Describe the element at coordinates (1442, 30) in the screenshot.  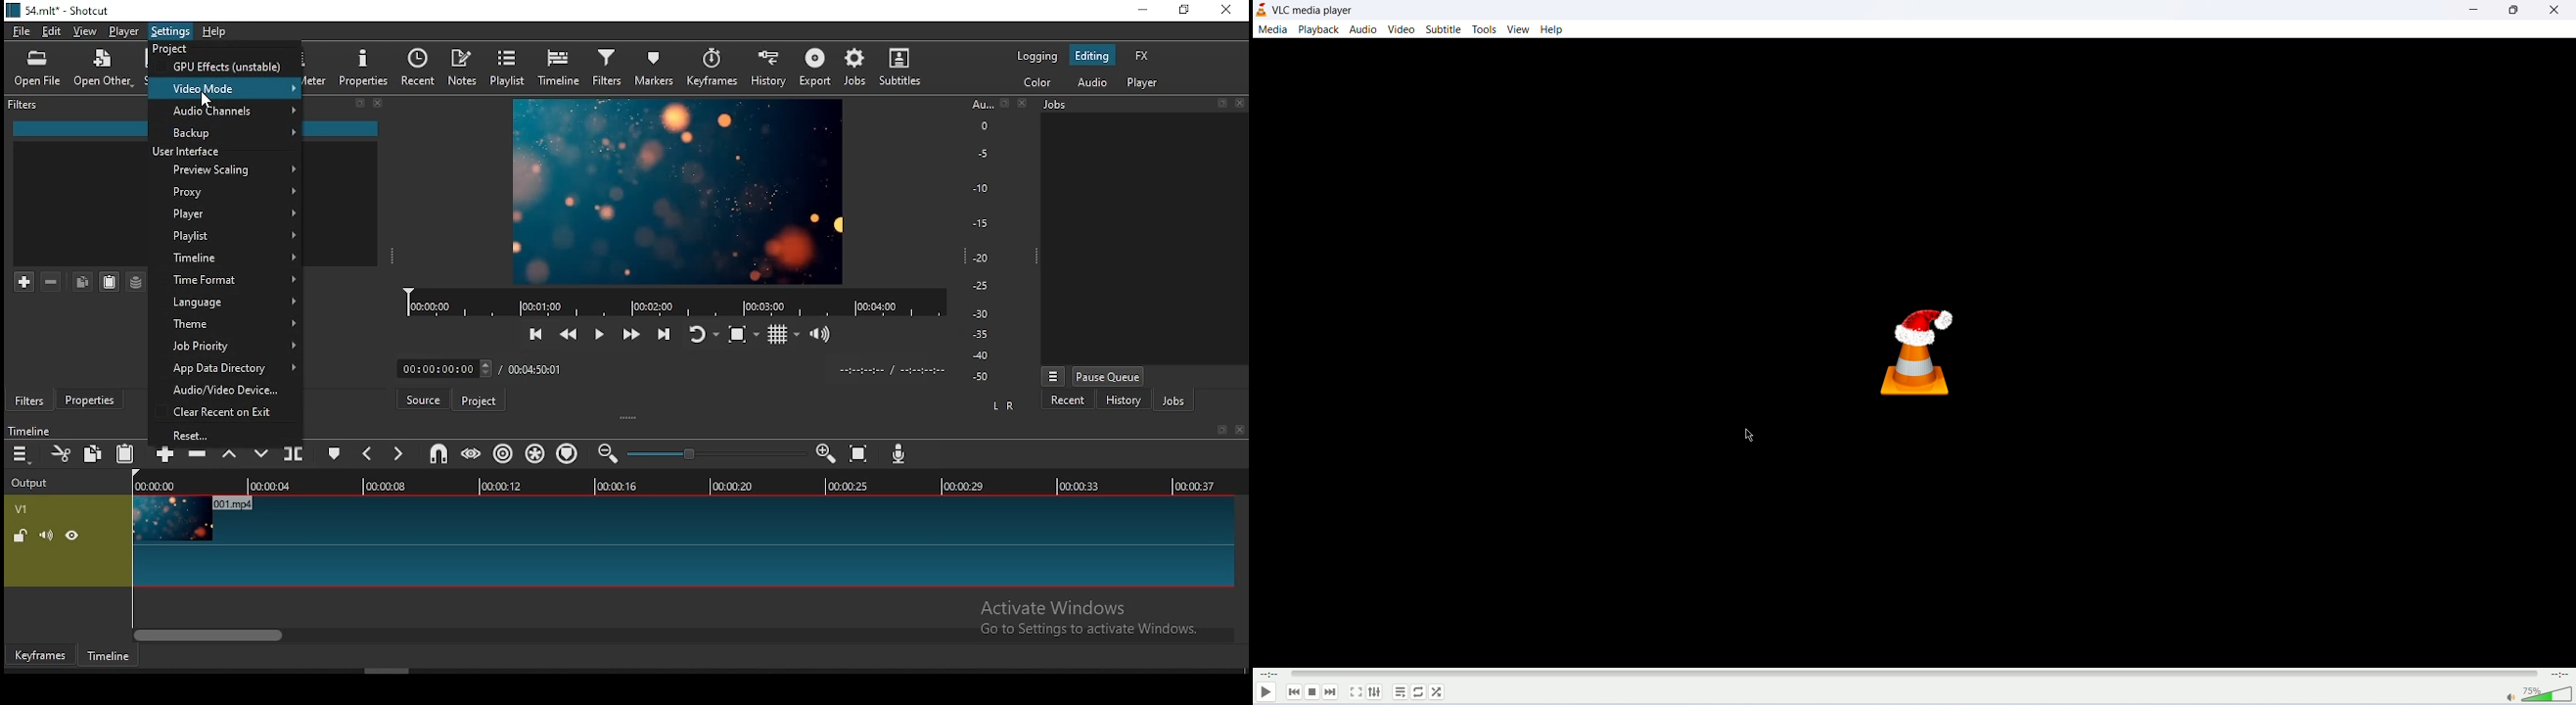
I see `subtitle` at that location.